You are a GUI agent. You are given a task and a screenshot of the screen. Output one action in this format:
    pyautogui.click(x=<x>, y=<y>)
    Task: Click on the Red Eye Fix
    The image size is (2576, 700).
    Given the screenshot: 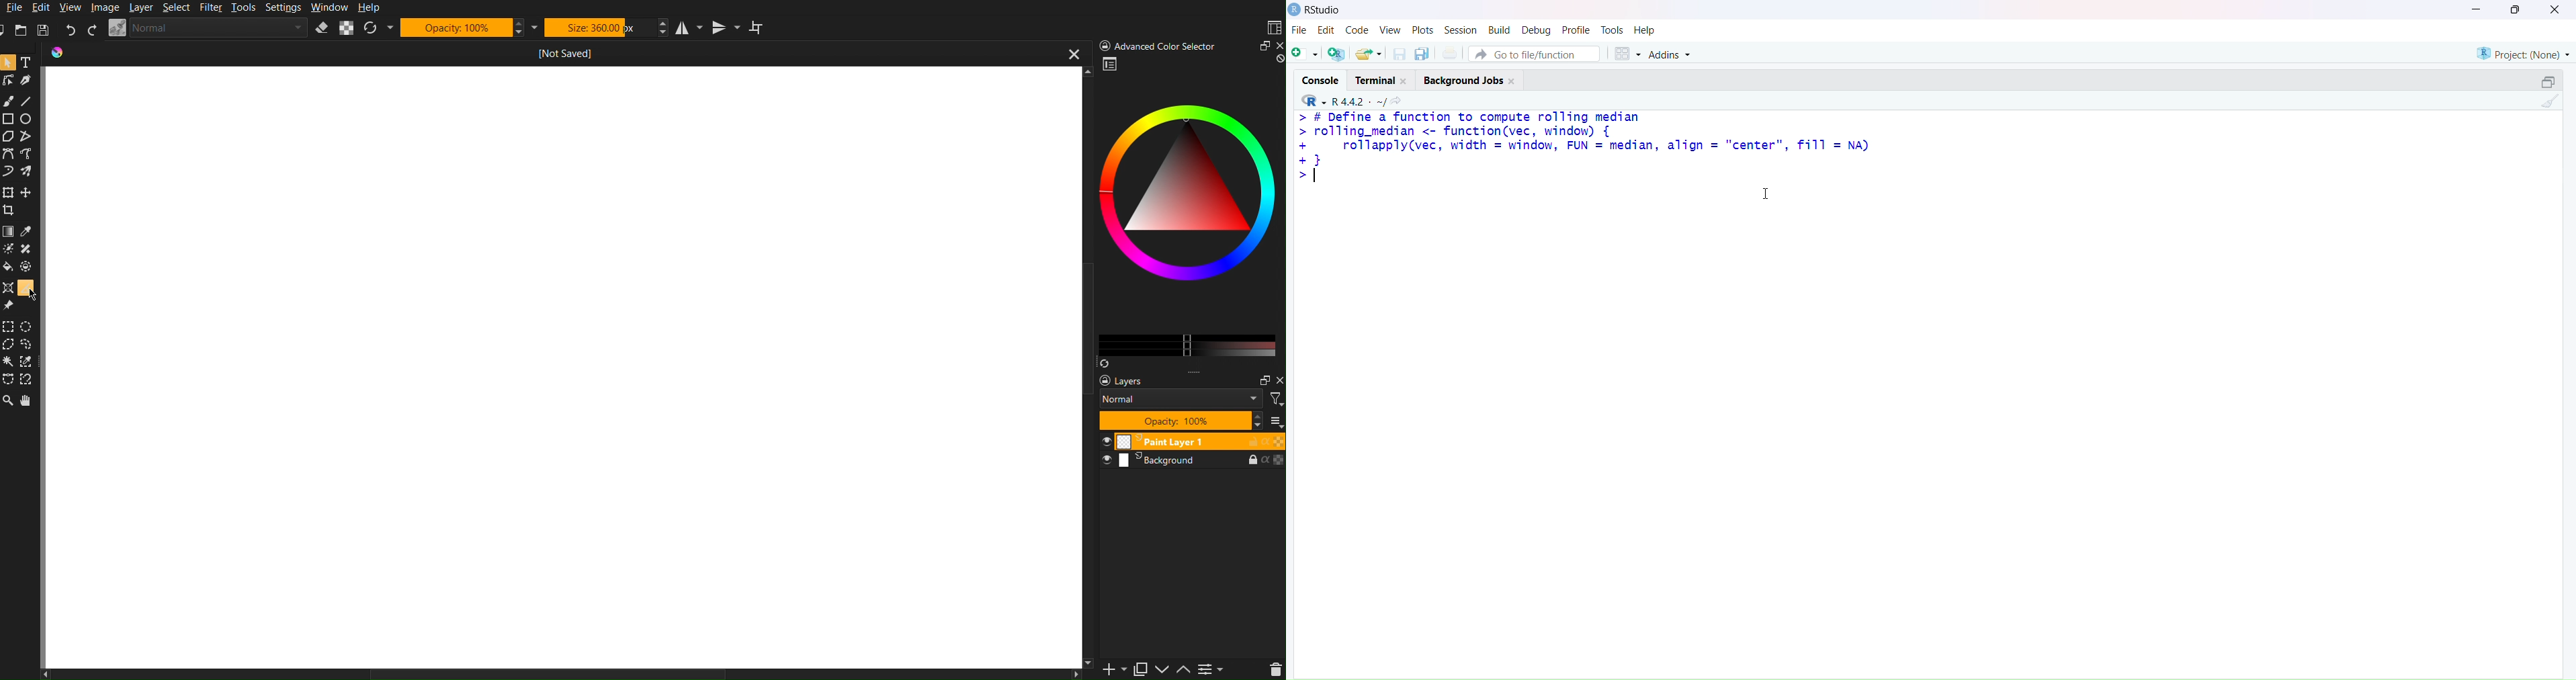 What is the action you would take?
    pyautogui.click(x=9, y=170)
    